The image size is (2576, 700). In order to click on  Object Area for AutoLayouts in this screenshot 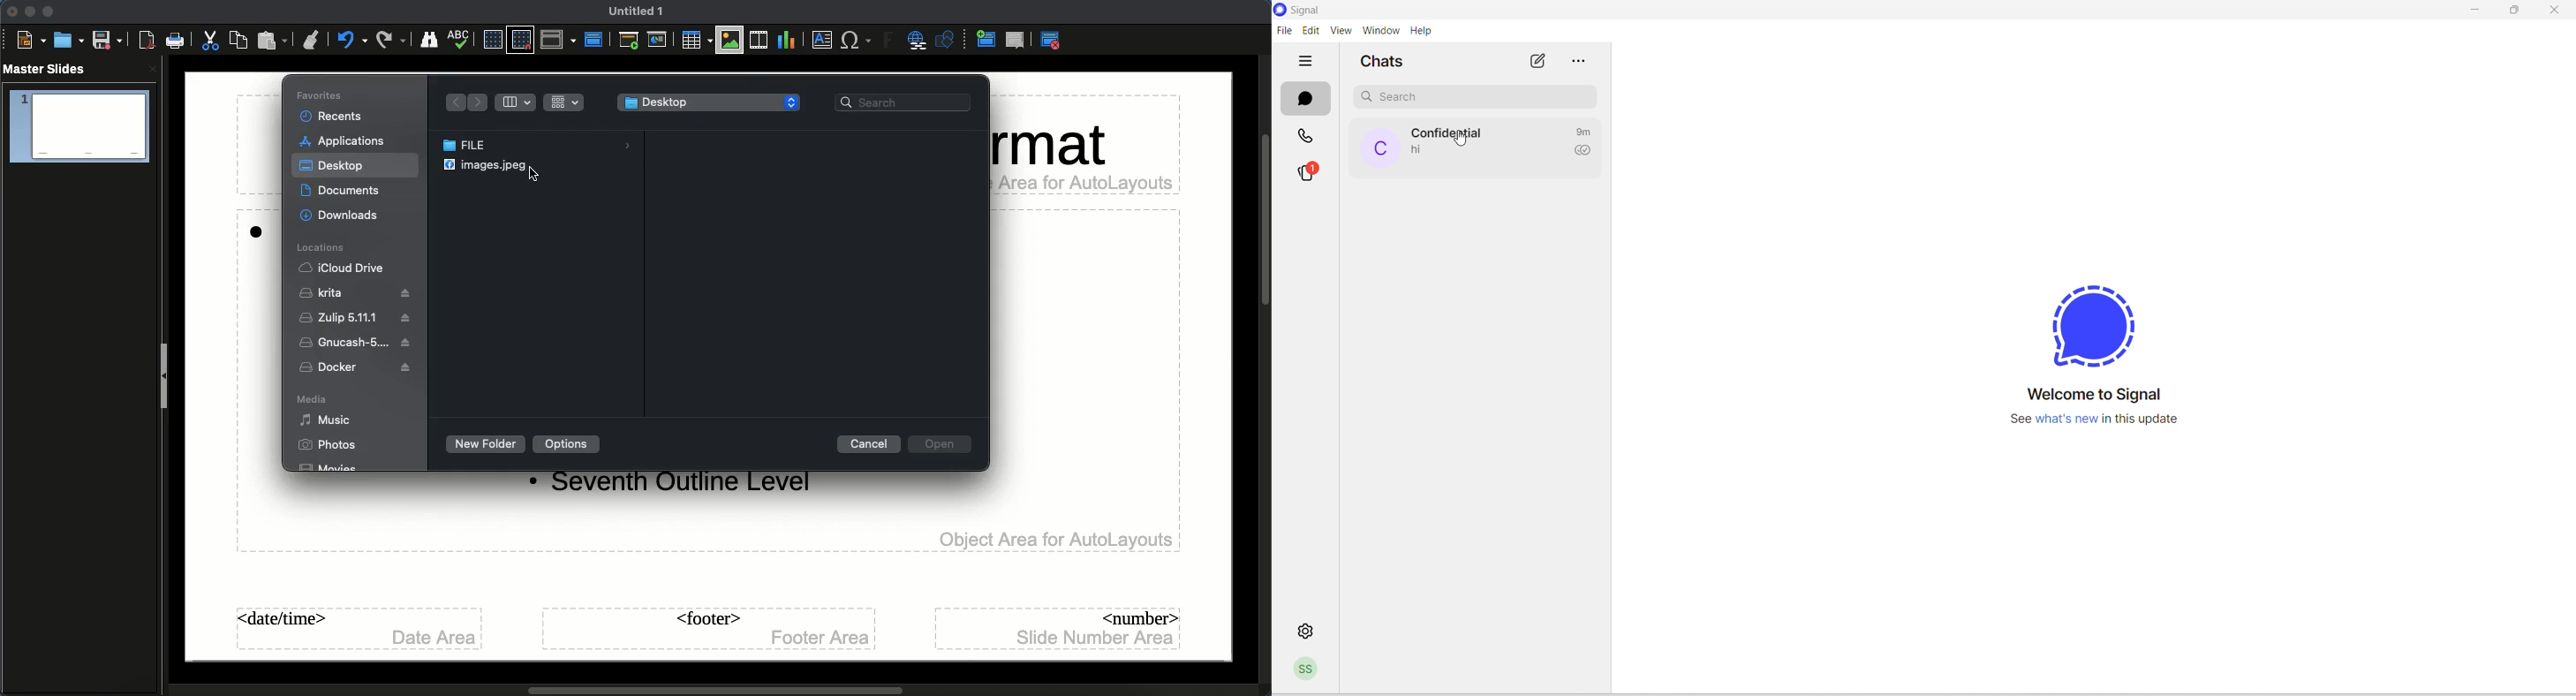, I will do `click(1056, 541)`.